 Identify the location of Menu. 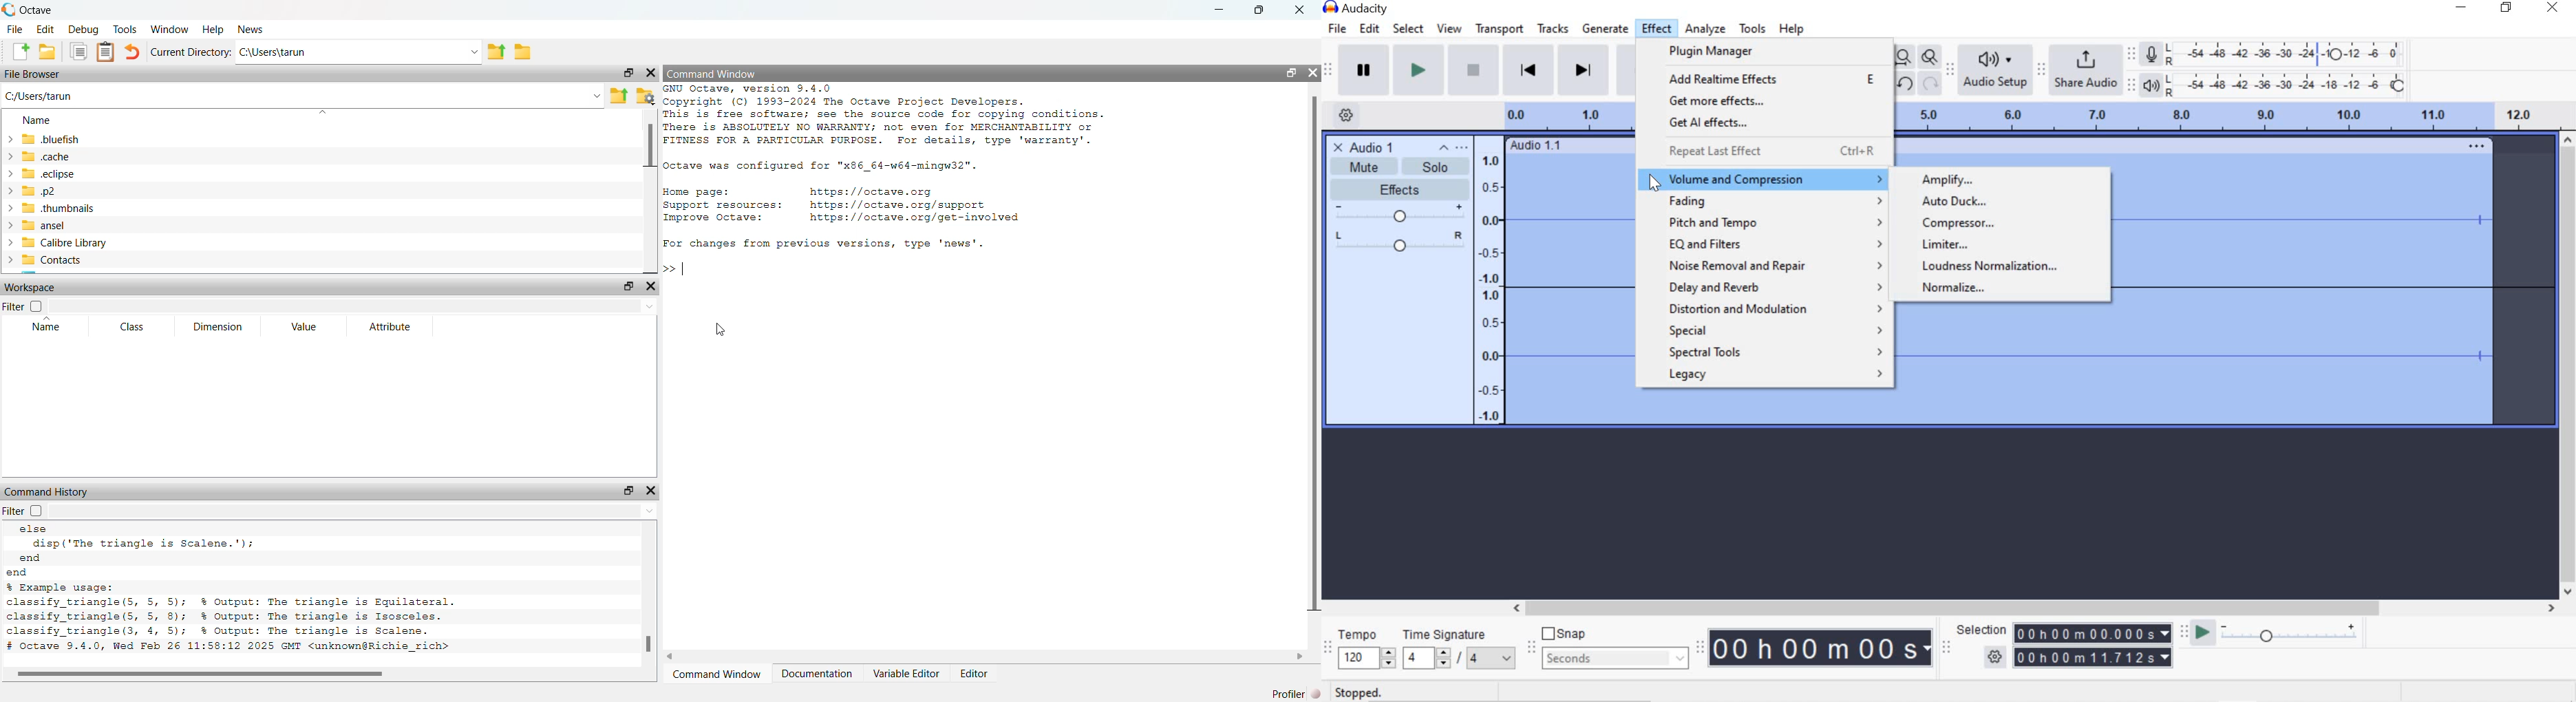
(1491, 279).